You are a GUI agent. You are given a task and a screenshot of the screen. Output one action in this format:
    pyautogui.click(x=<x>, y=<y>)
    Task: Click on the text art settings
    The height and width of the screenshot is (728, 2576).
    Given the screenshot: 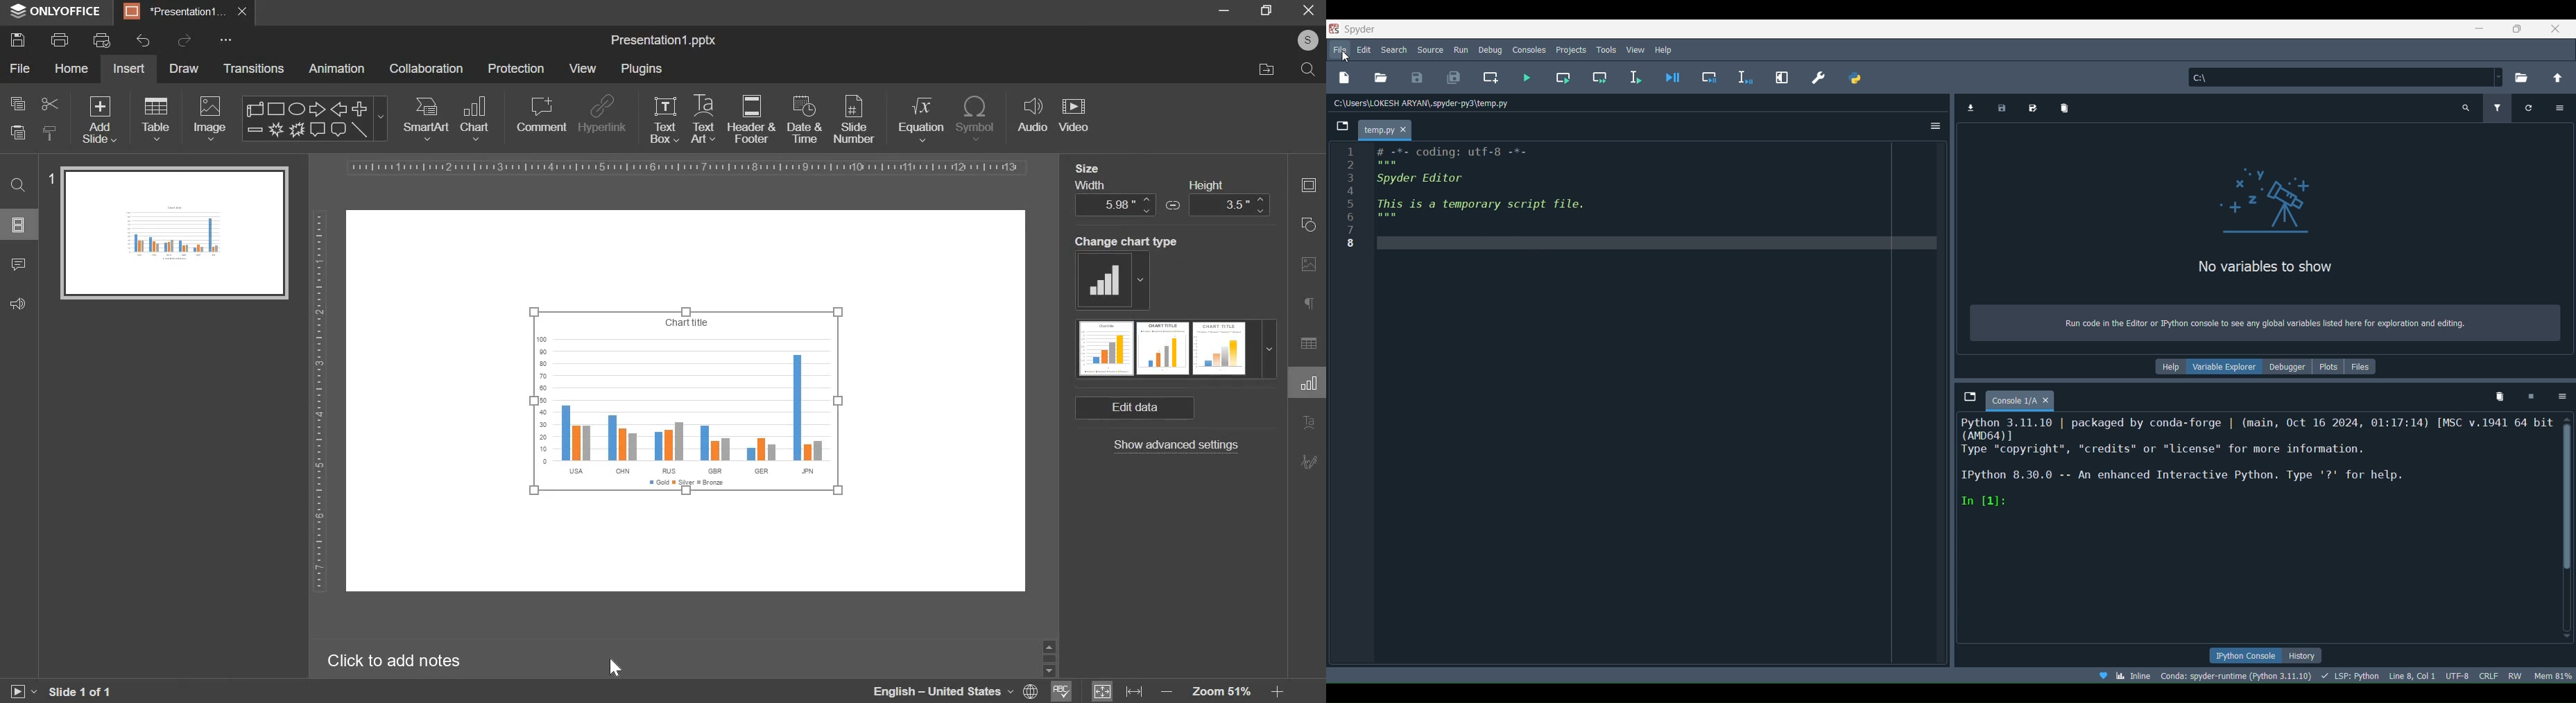 What is the action you would take?
    pyautogui.click(x=1307, y=424)
    